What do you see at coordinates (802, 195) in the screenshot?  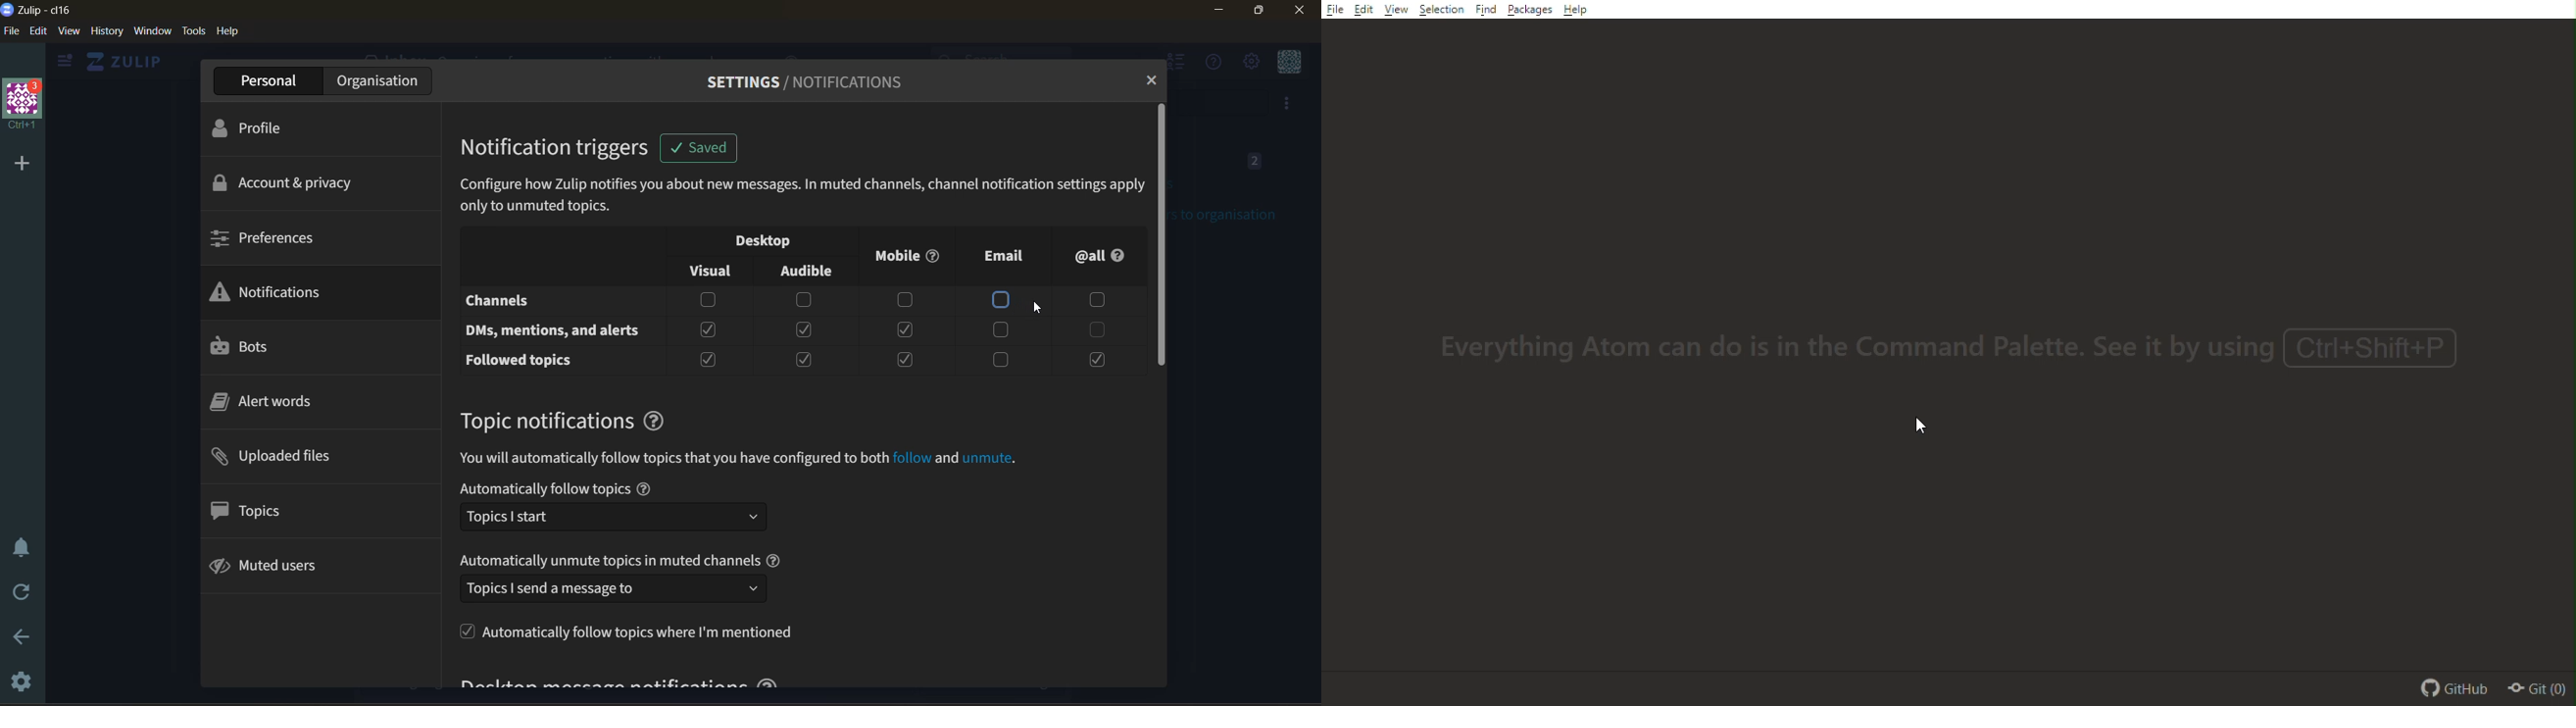 I see `Descriptions ` at bounding box center [802, 195].